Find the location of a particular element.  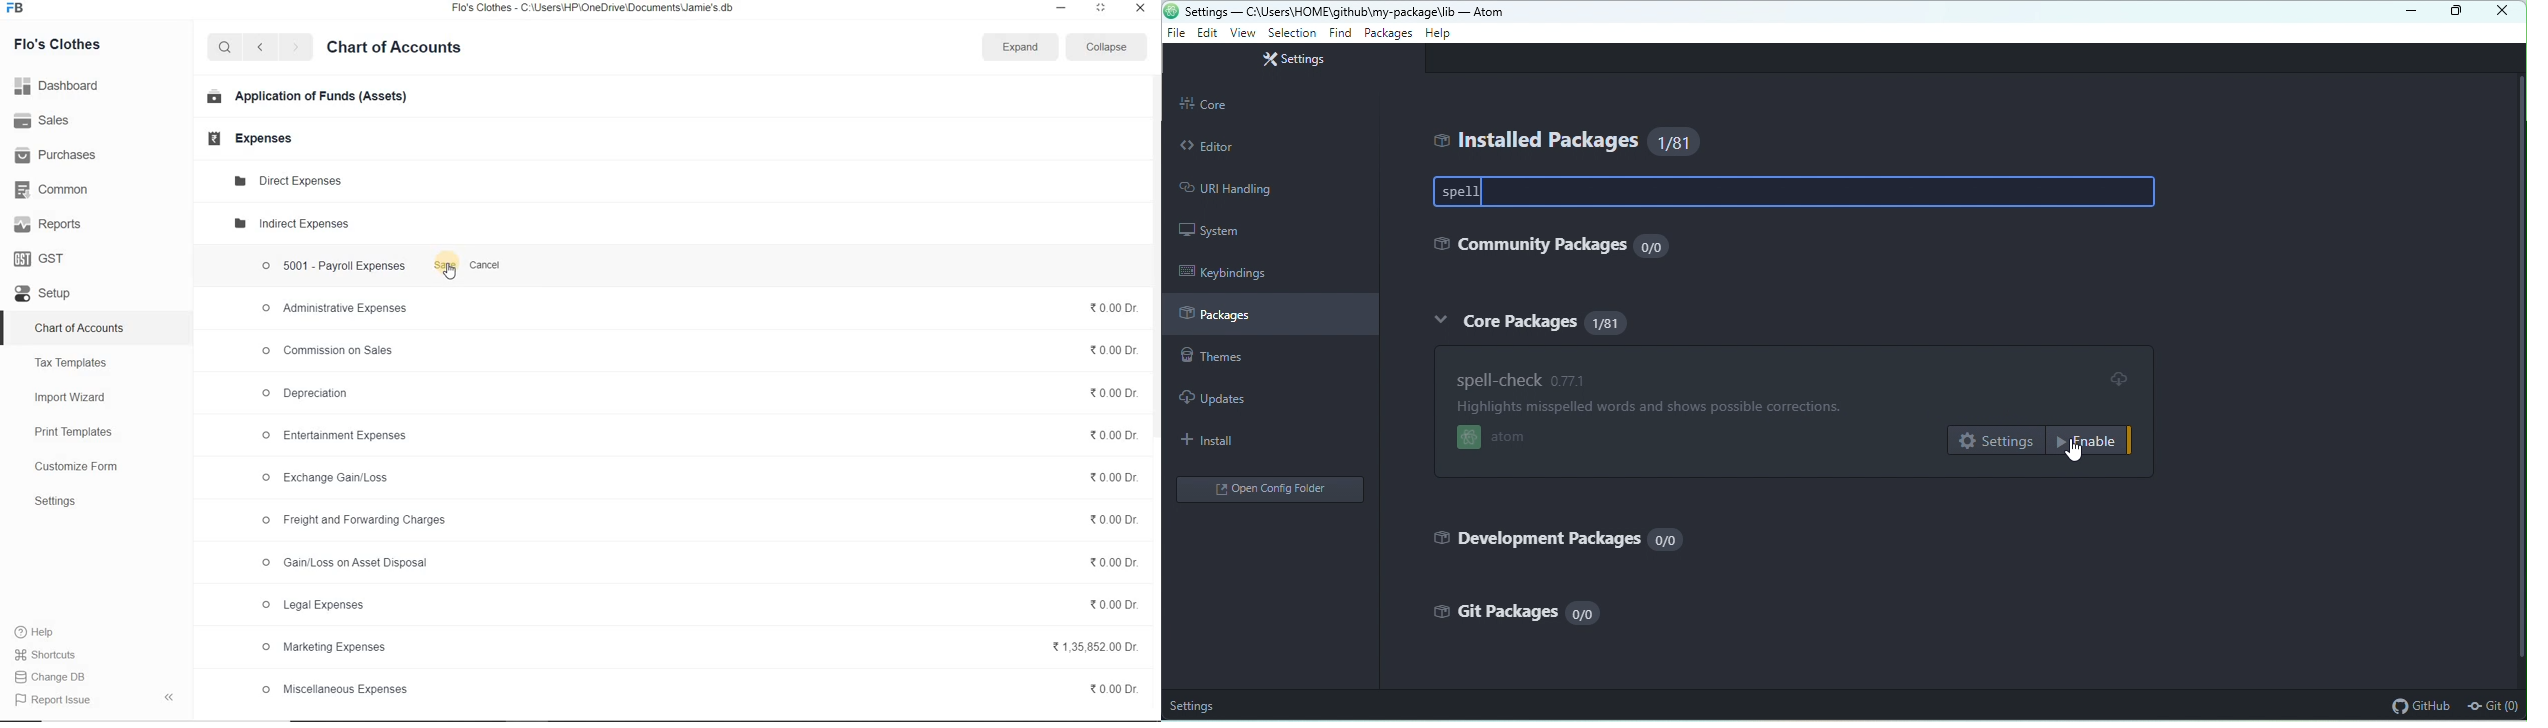

editor is located at coordinates (1269, 147).